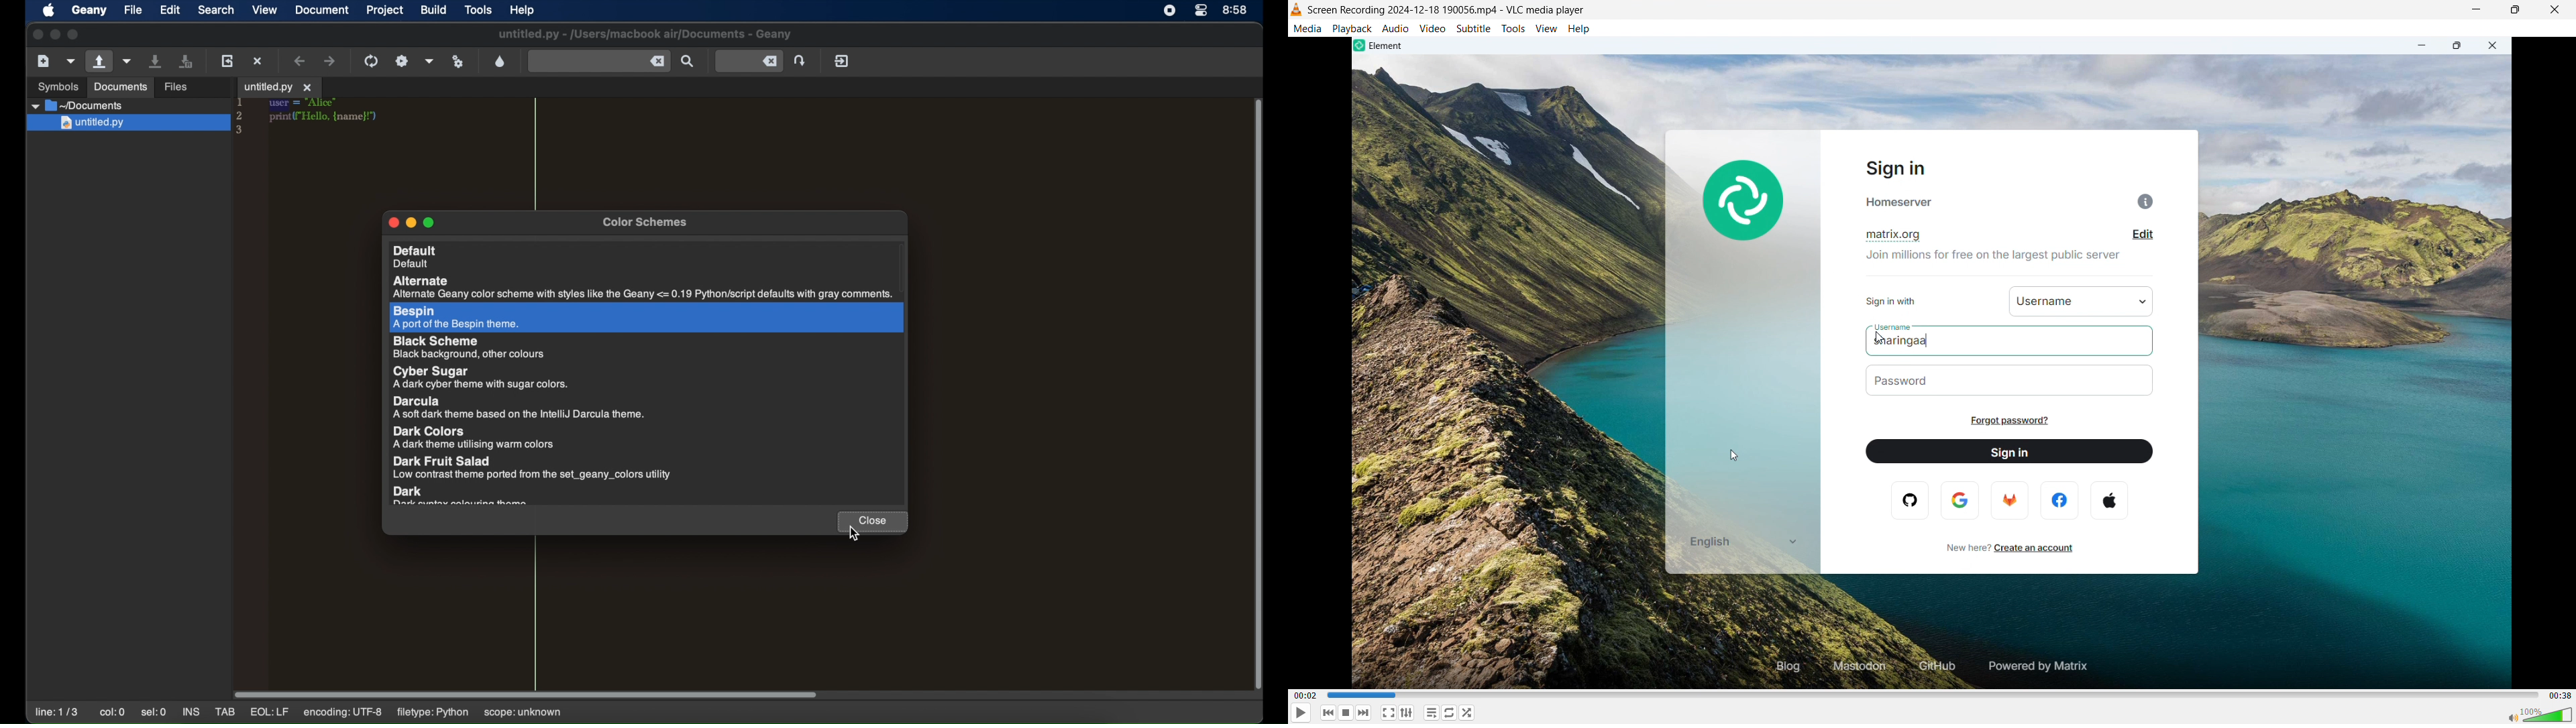 Image resolution: width=2576 pixels, height=728 pixels. Describe the element at coordinates (1309, 29) in the screenshot. I see `media` at that location.